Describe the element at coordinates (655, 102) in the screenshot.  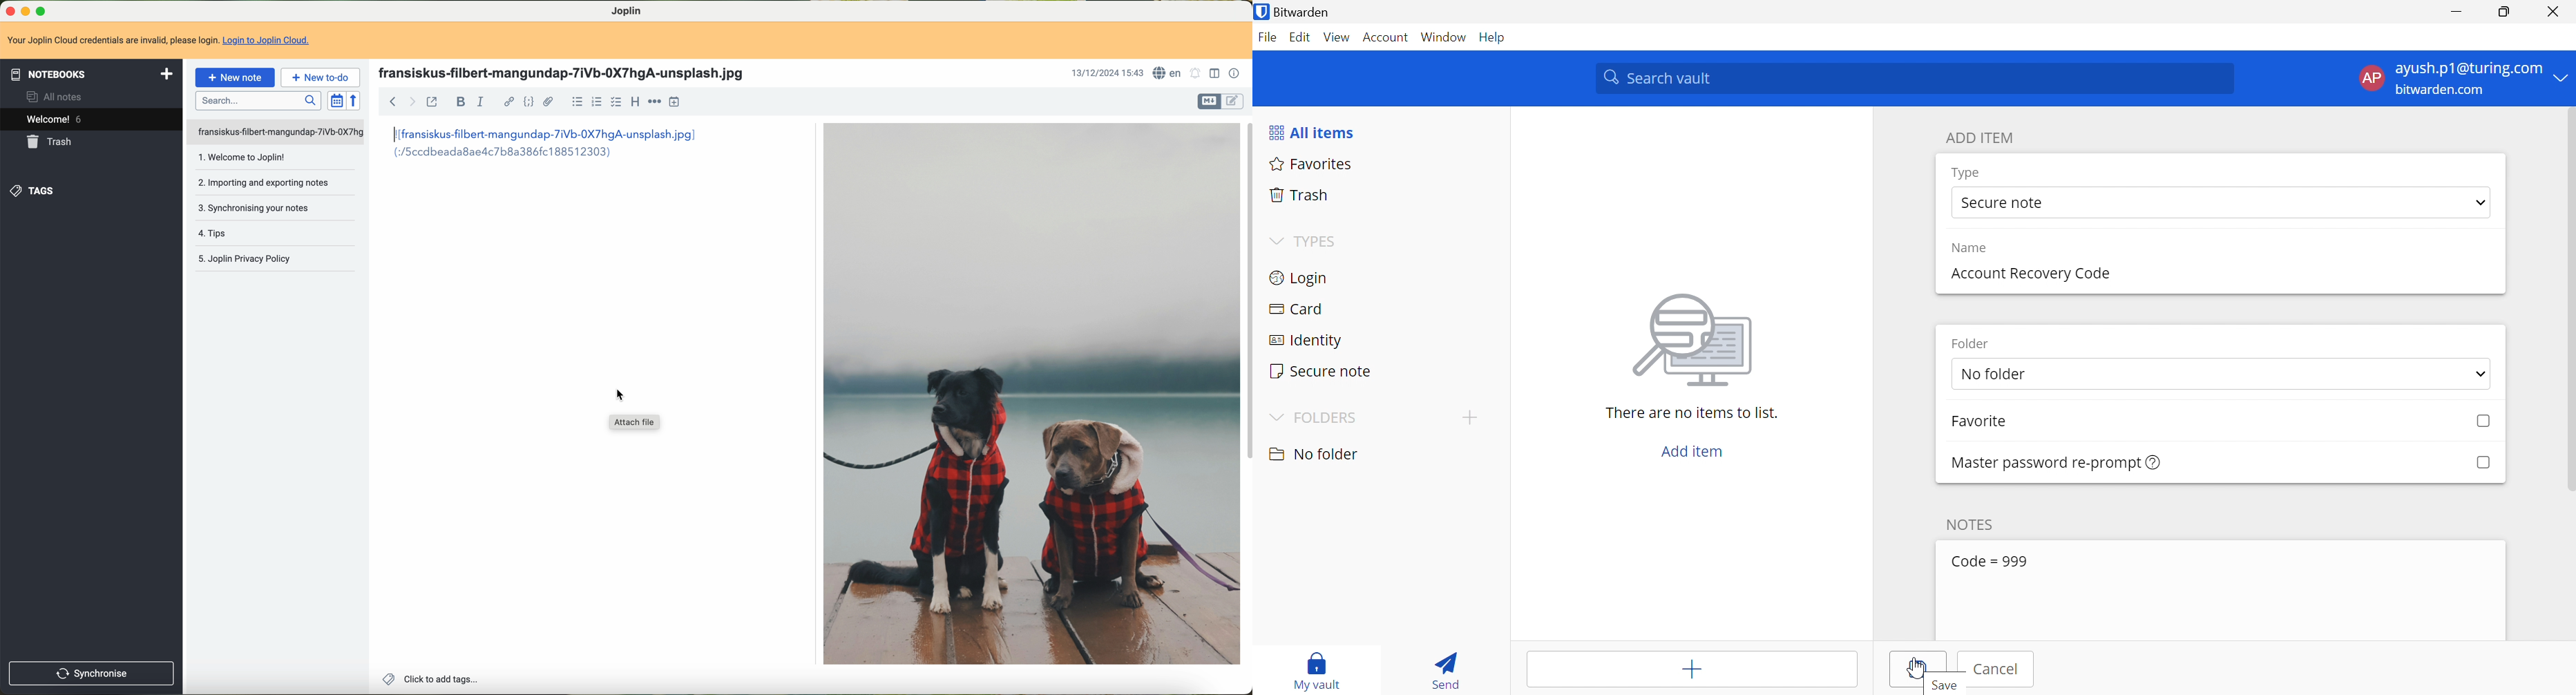
I see `horizontal rule` at that location.